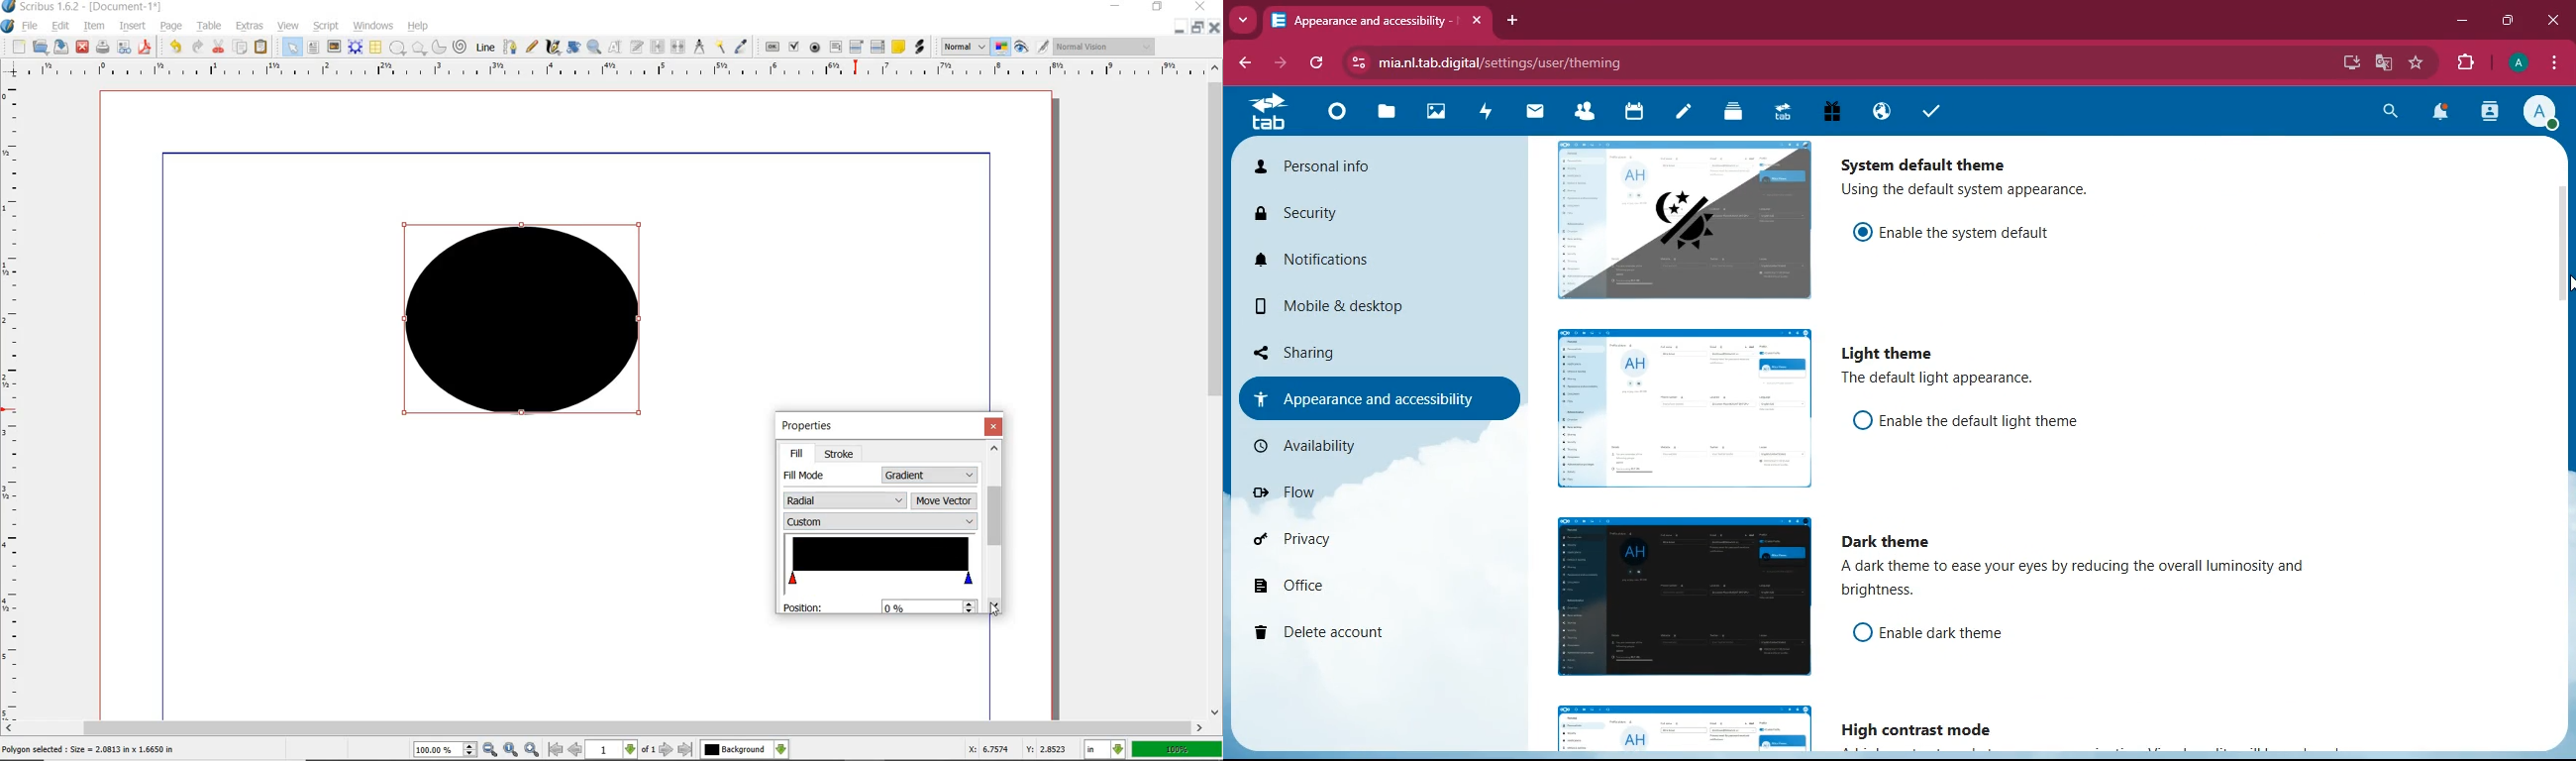  I want to click on CLOSE, so click(1199, 7).